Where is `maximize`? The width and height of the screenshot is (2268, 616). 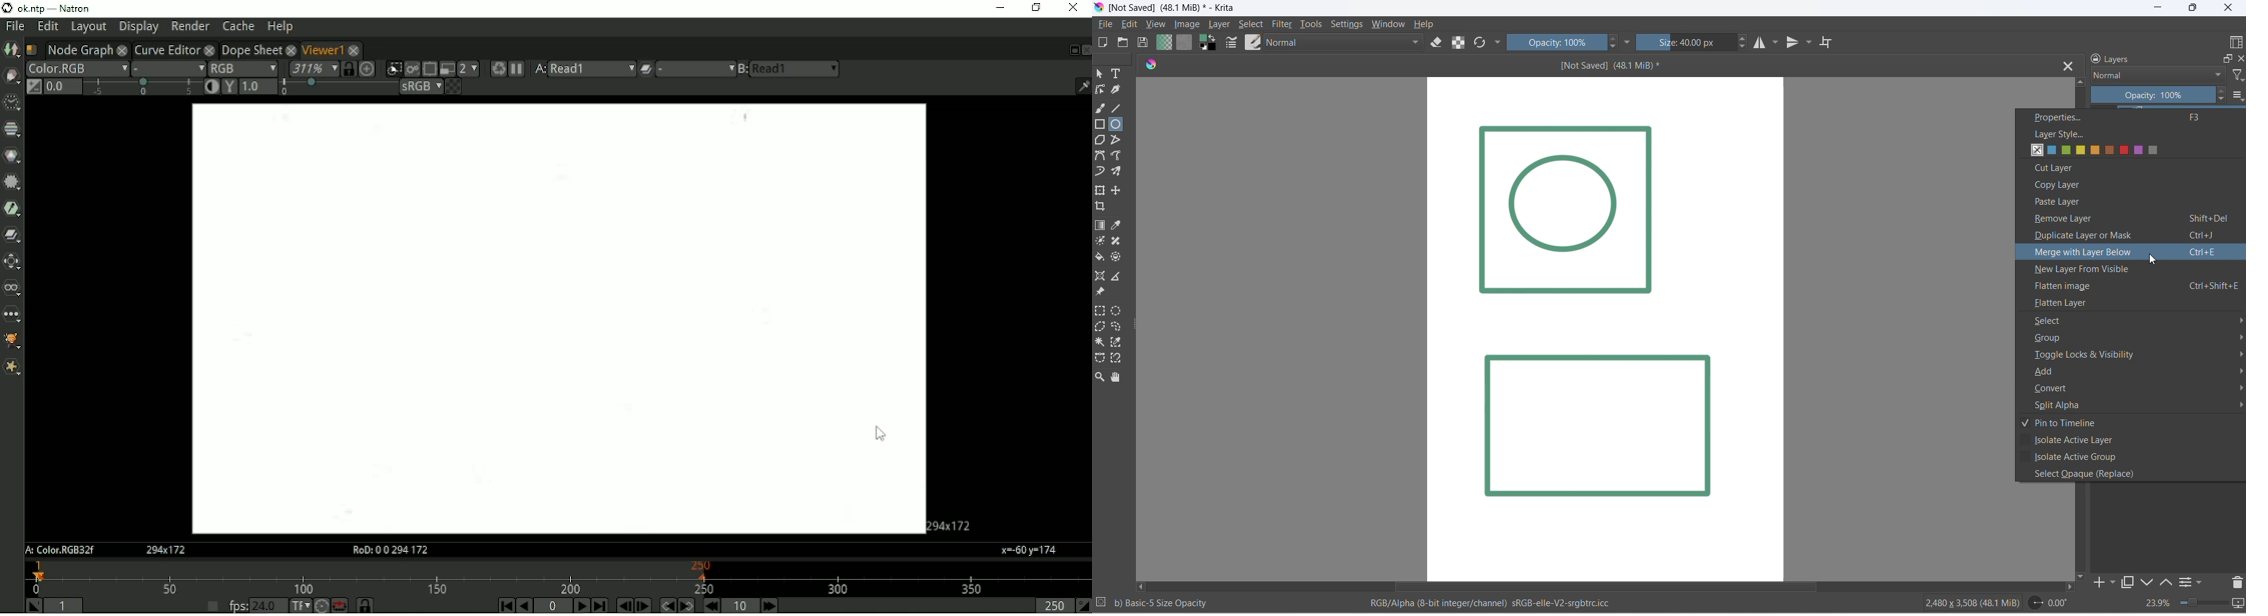 maximize is located at coordinates (2225, 57).